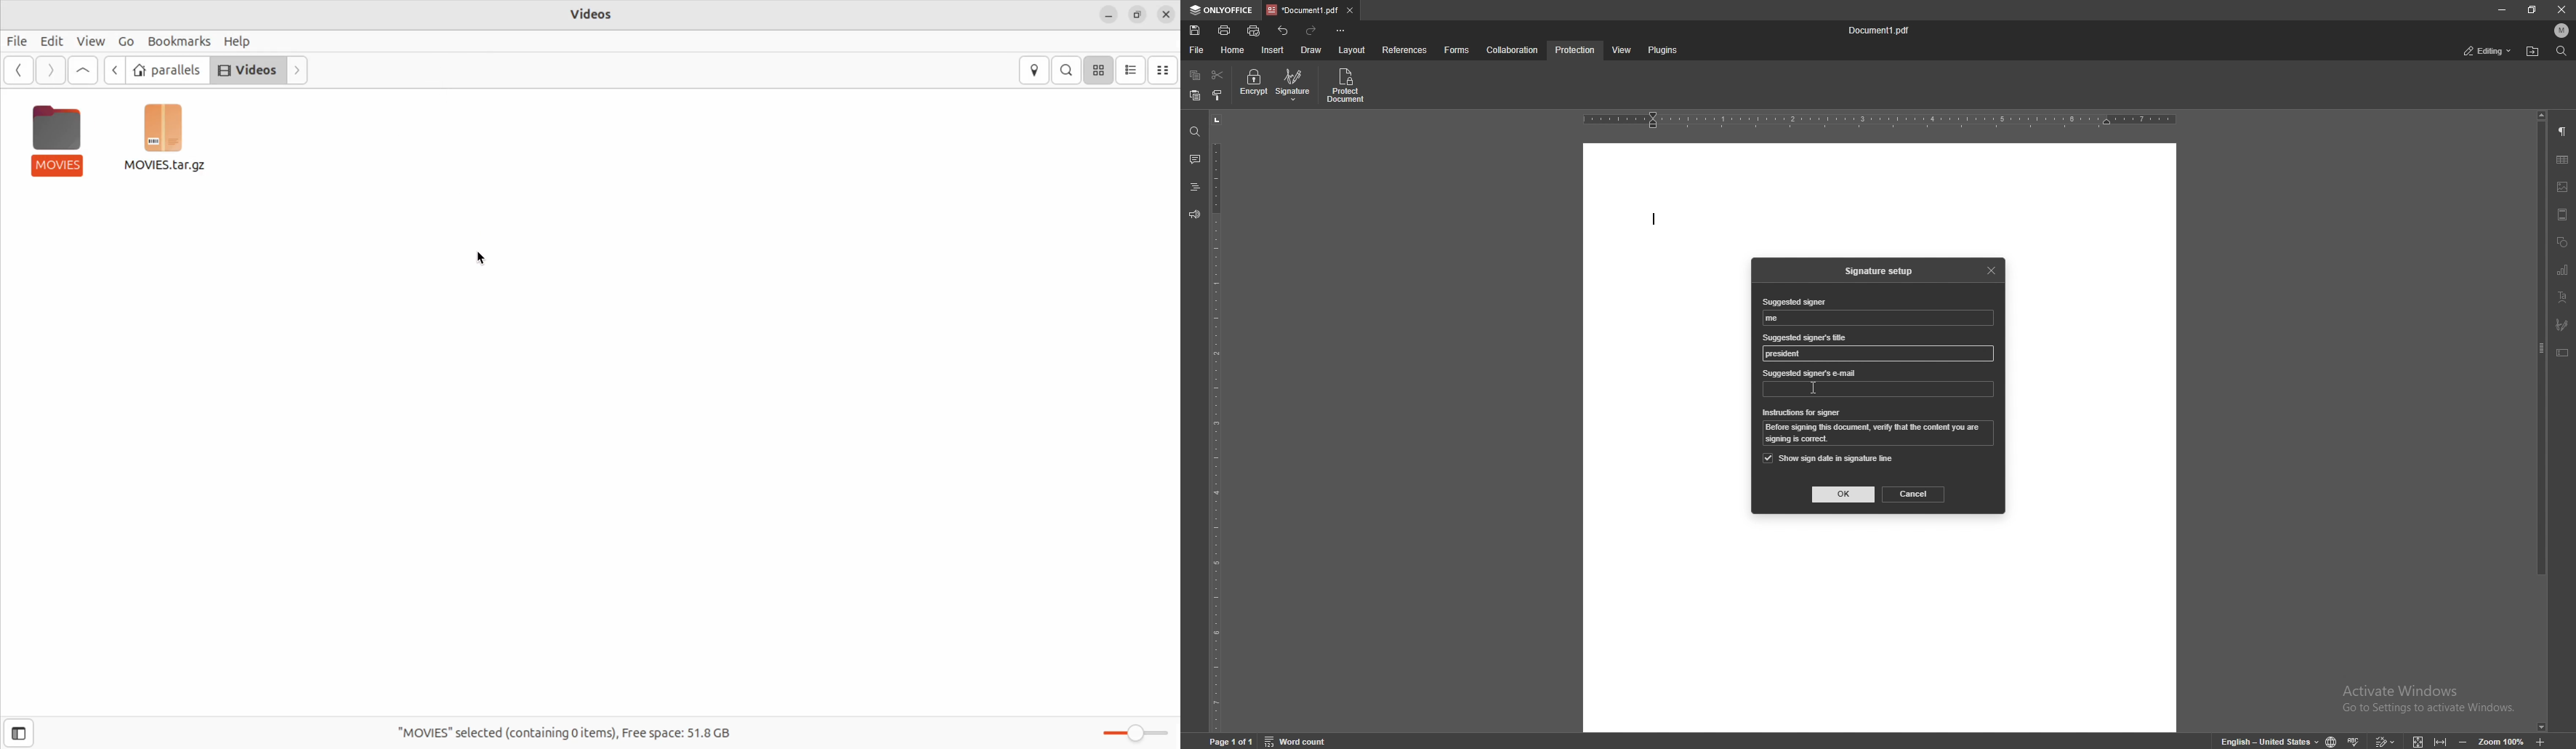 The width and height of the screenshot is (2576, 756). I want to click on status, so click(2488, 52).